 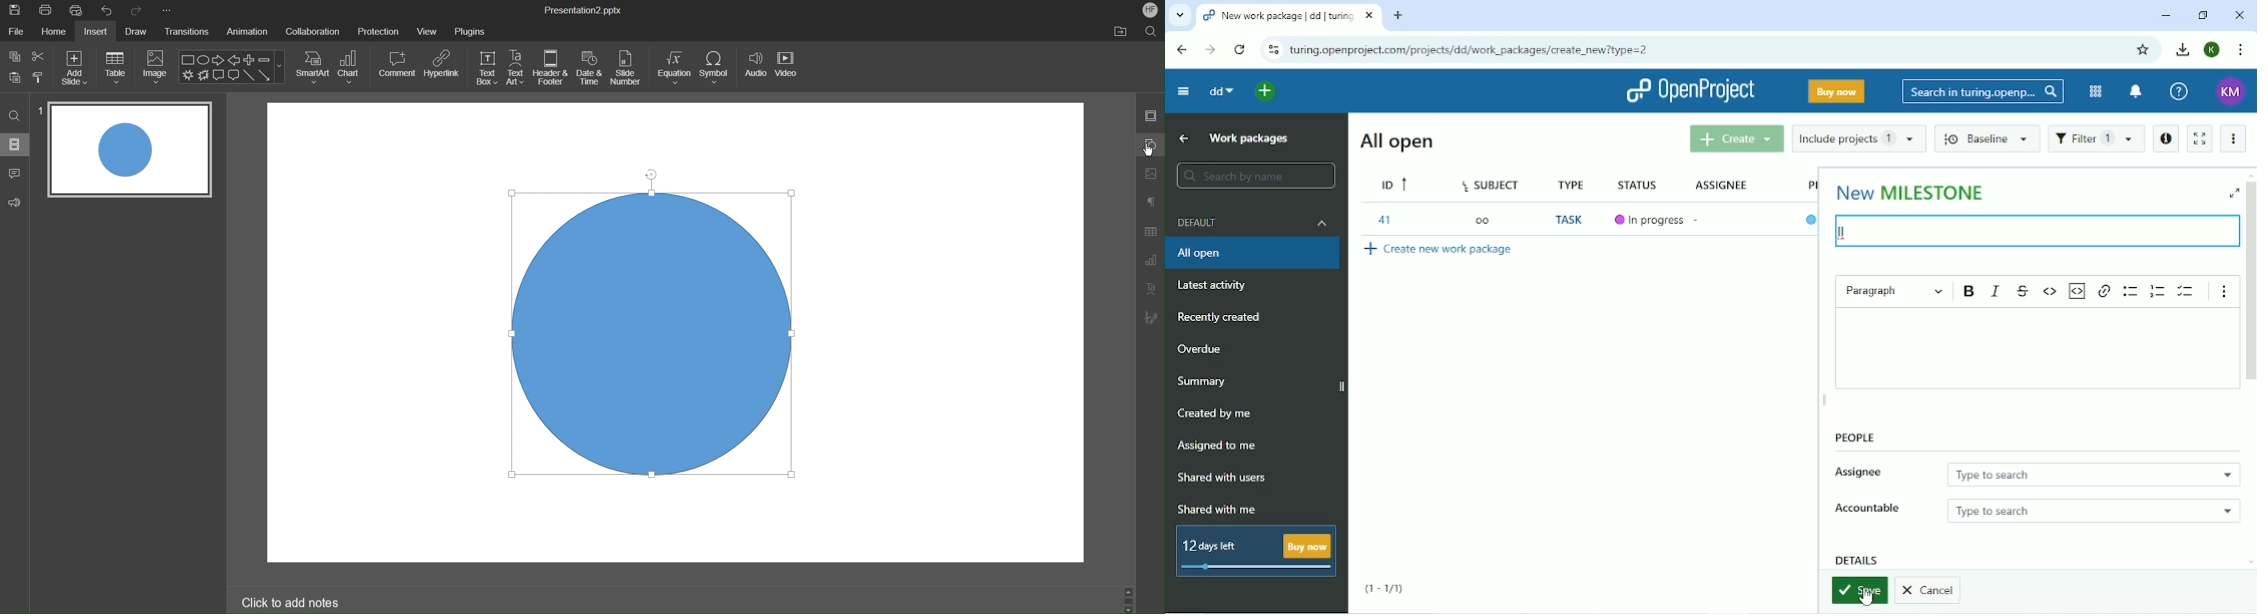 I want to click on dd, so click(x=1222, y=91).